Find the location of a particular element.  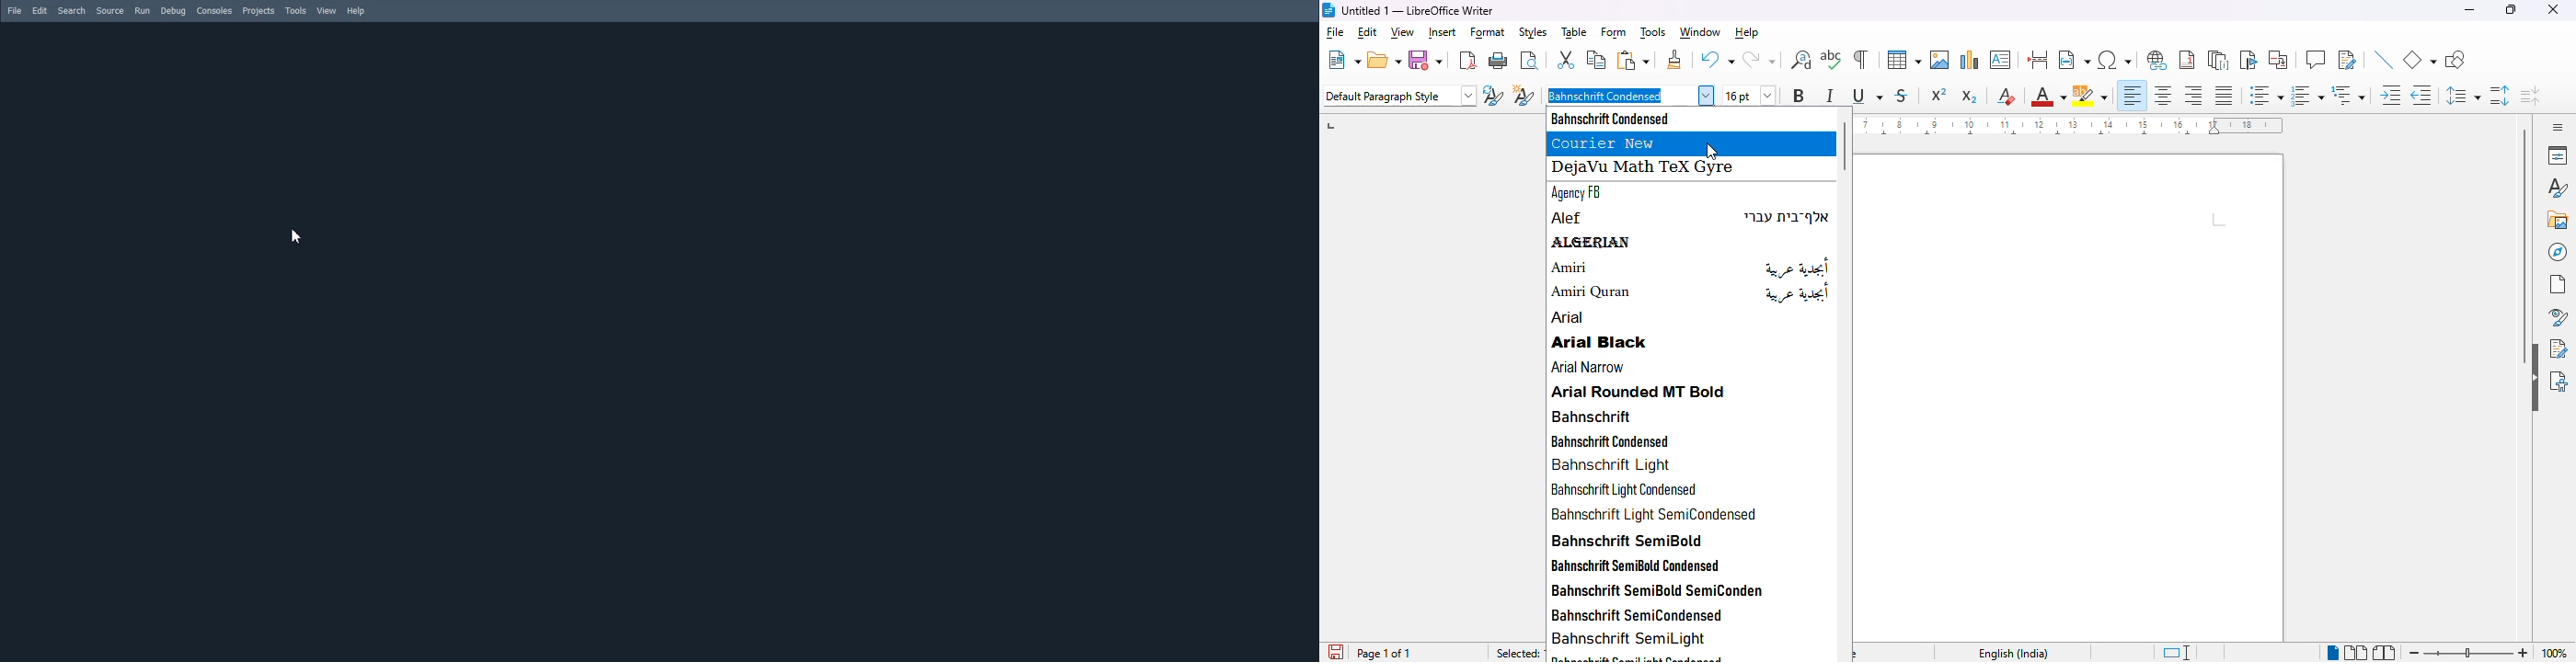

insert page break is located at coordinates (2037, 59).